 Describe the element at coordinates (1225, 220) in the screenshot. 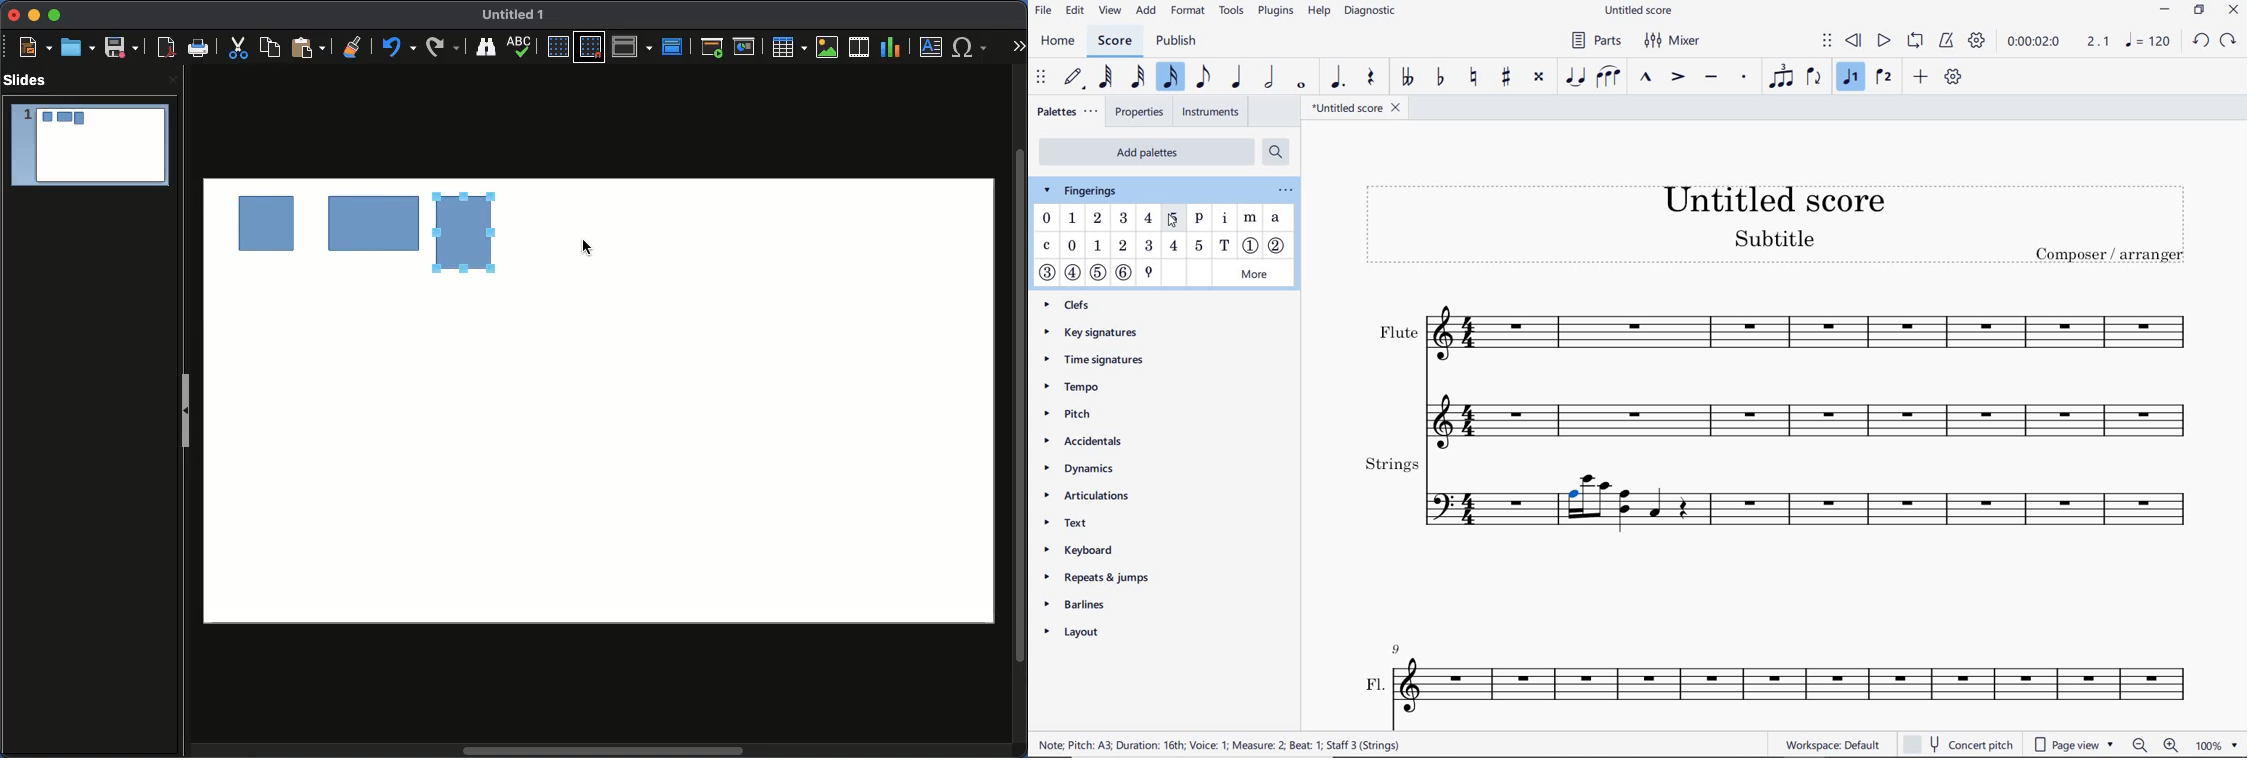

I see `RH GUITAR FINGERING I` at that location.